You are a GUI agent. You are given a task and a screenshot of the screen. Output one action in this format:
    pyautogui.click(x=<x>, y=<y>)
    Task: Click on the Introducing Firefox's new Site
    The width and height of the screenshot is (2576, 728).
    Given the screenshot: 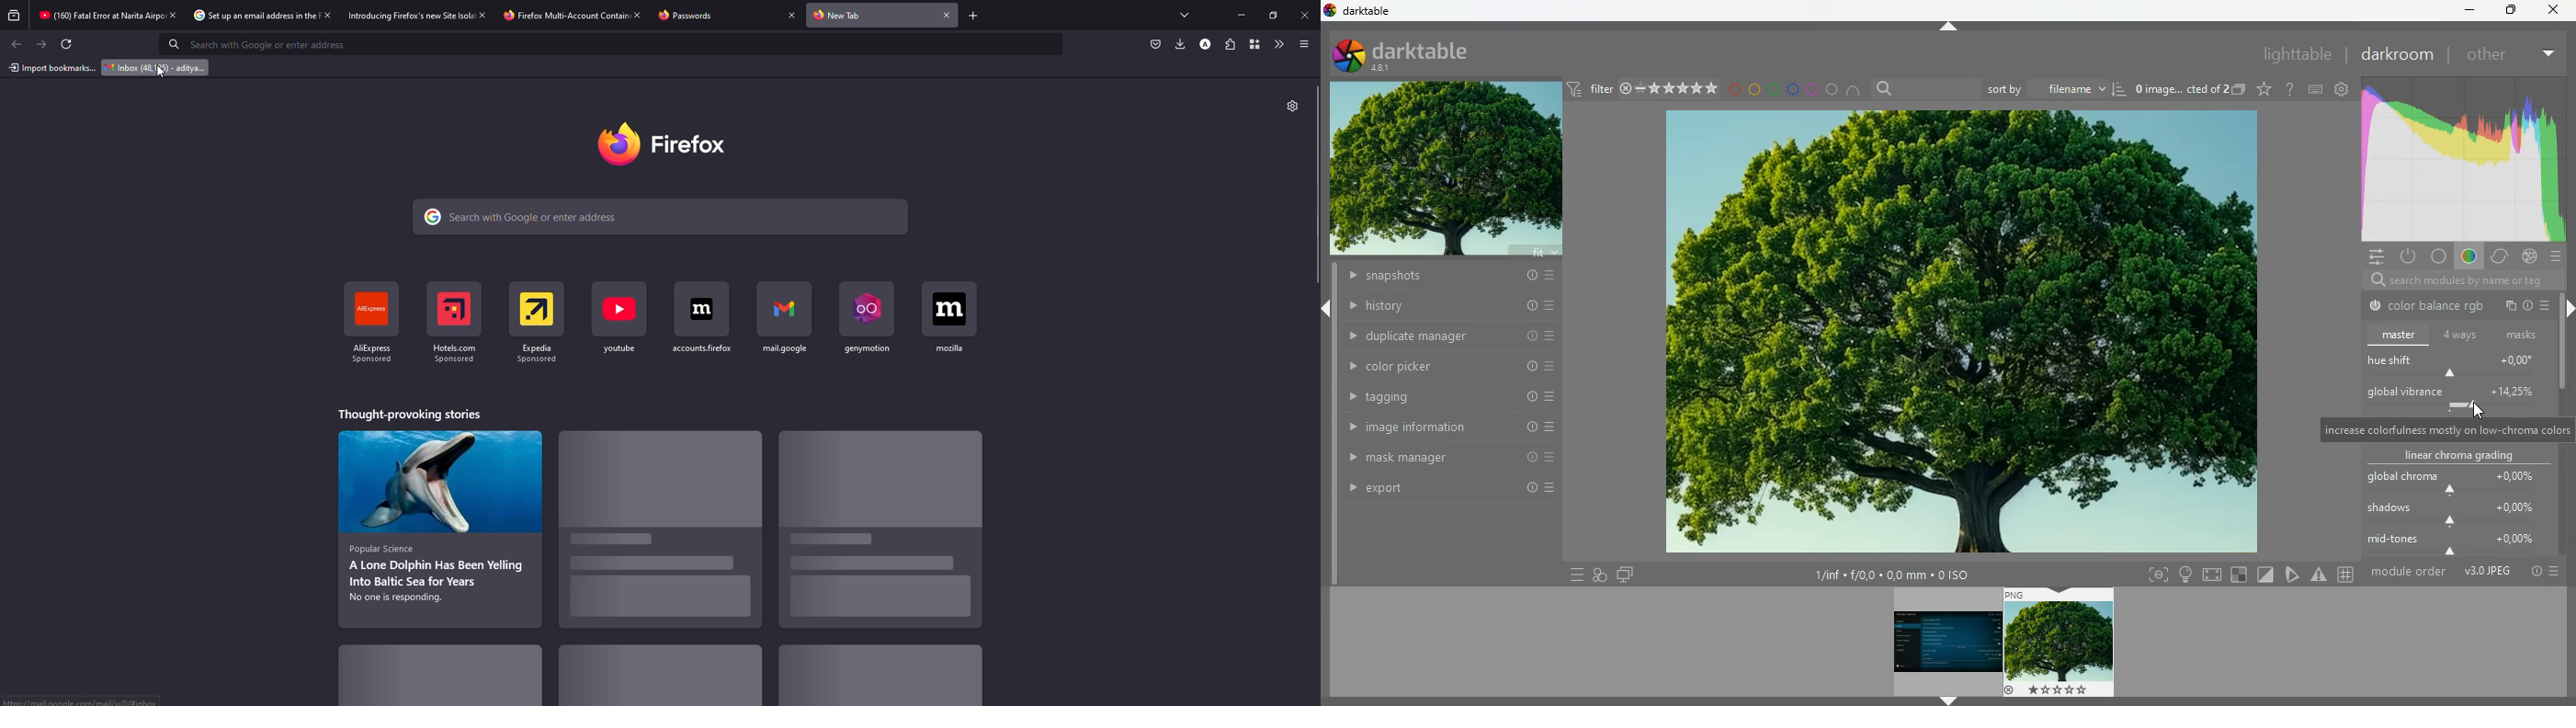 What is the action you would take?
    pyautogui.click(x=400, y=16)
    